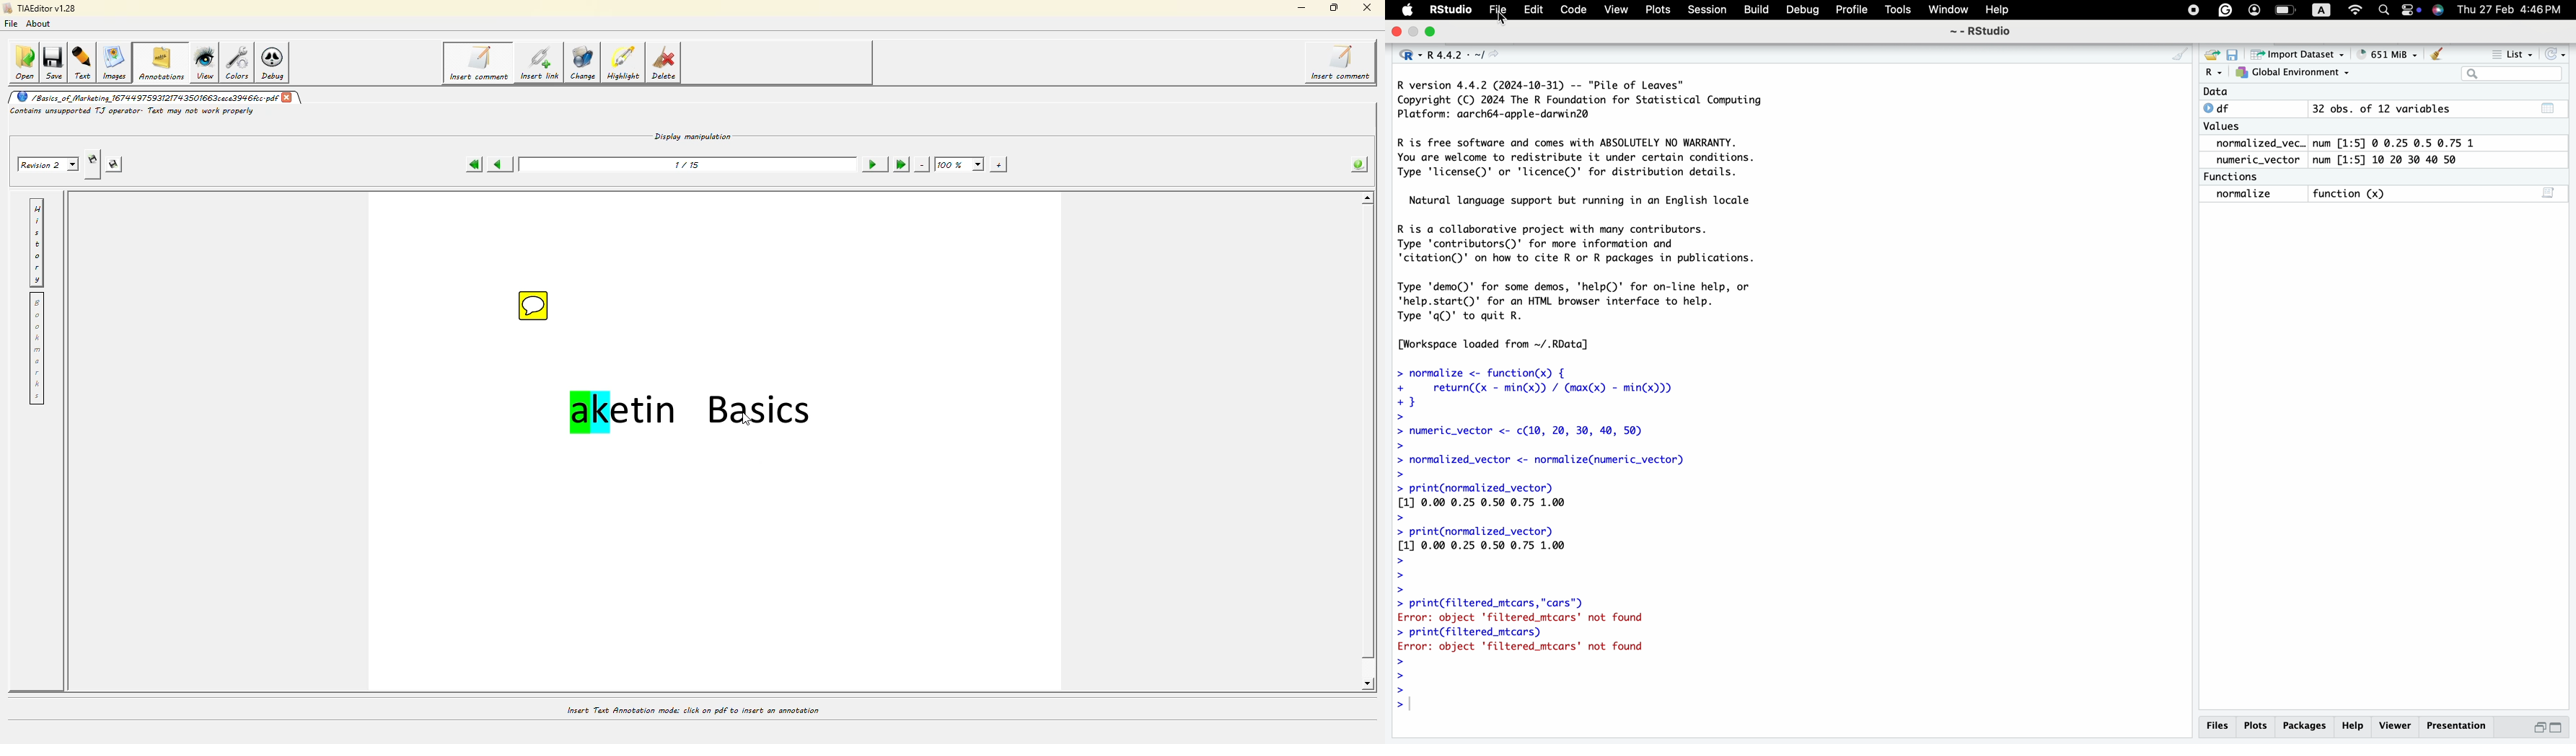 The width and height of the screenshot is (2576, 756). I want to click on normalize function (x) 3, so click(2385, 196).